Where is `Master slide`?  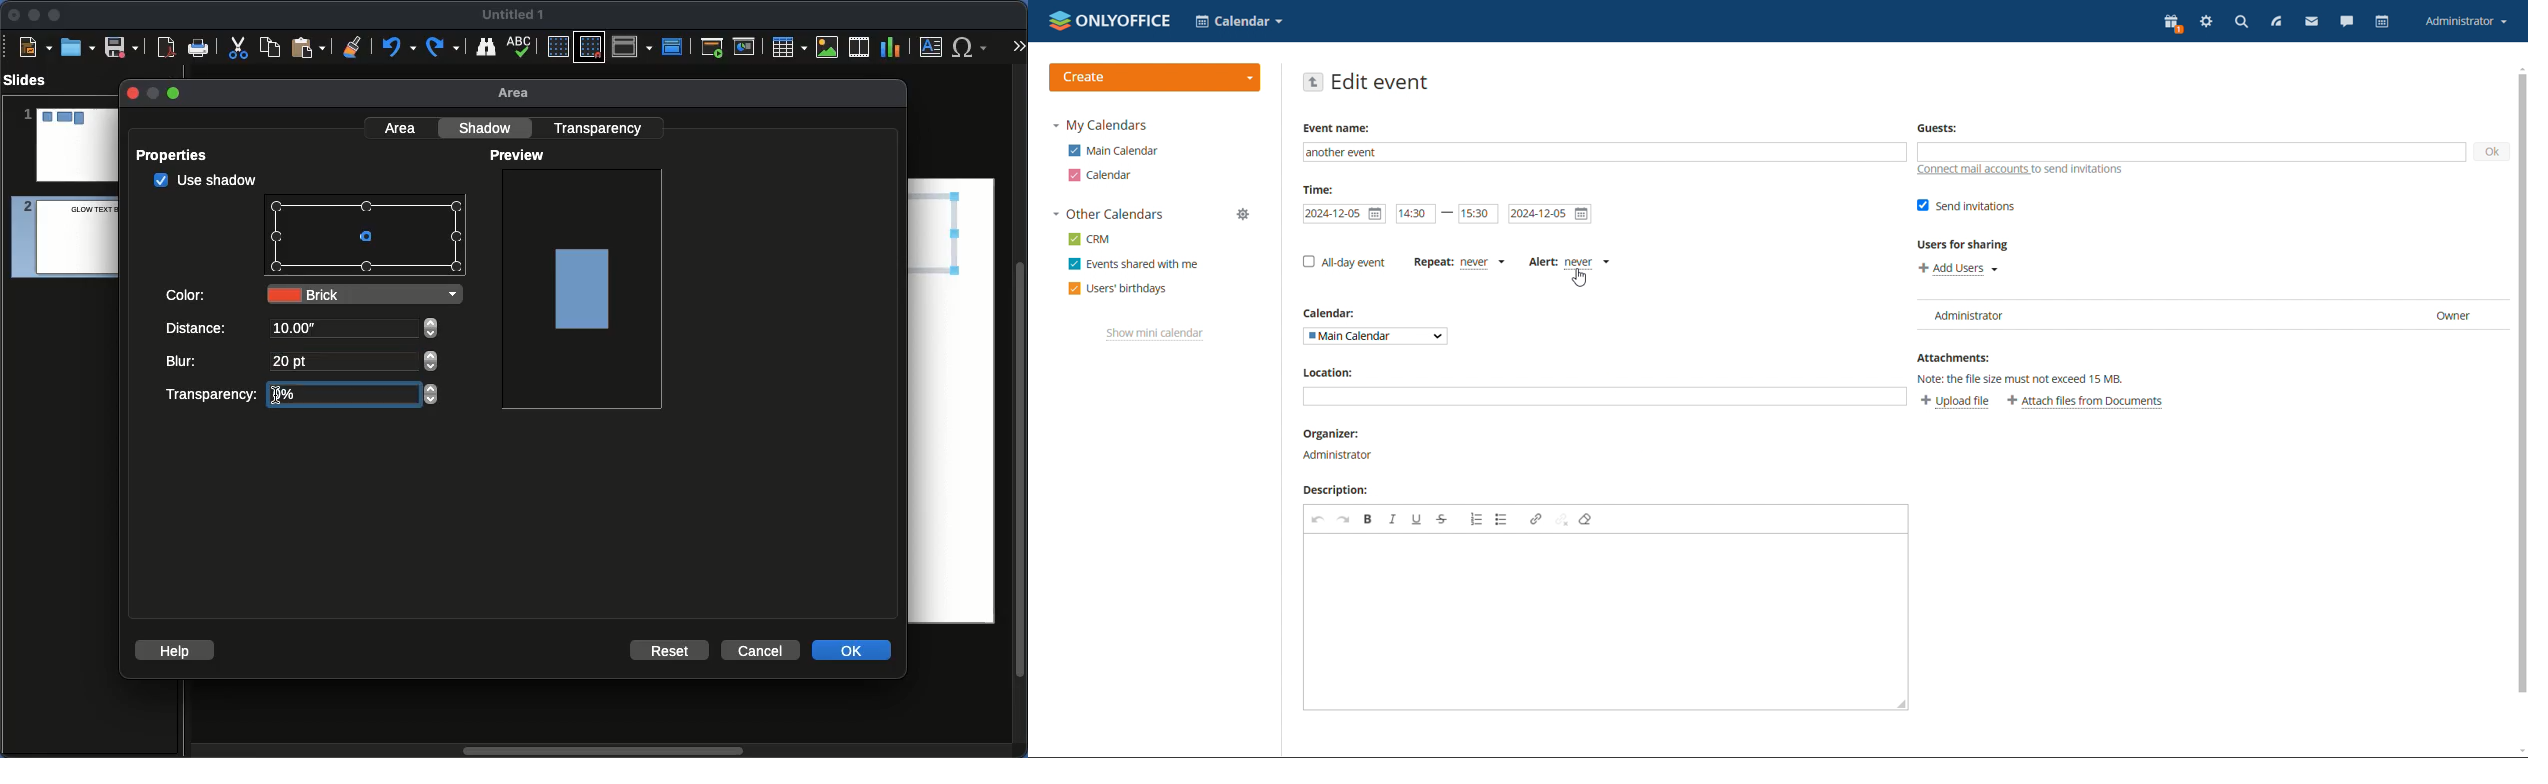 Master slide is located at coordinates (675, 46).